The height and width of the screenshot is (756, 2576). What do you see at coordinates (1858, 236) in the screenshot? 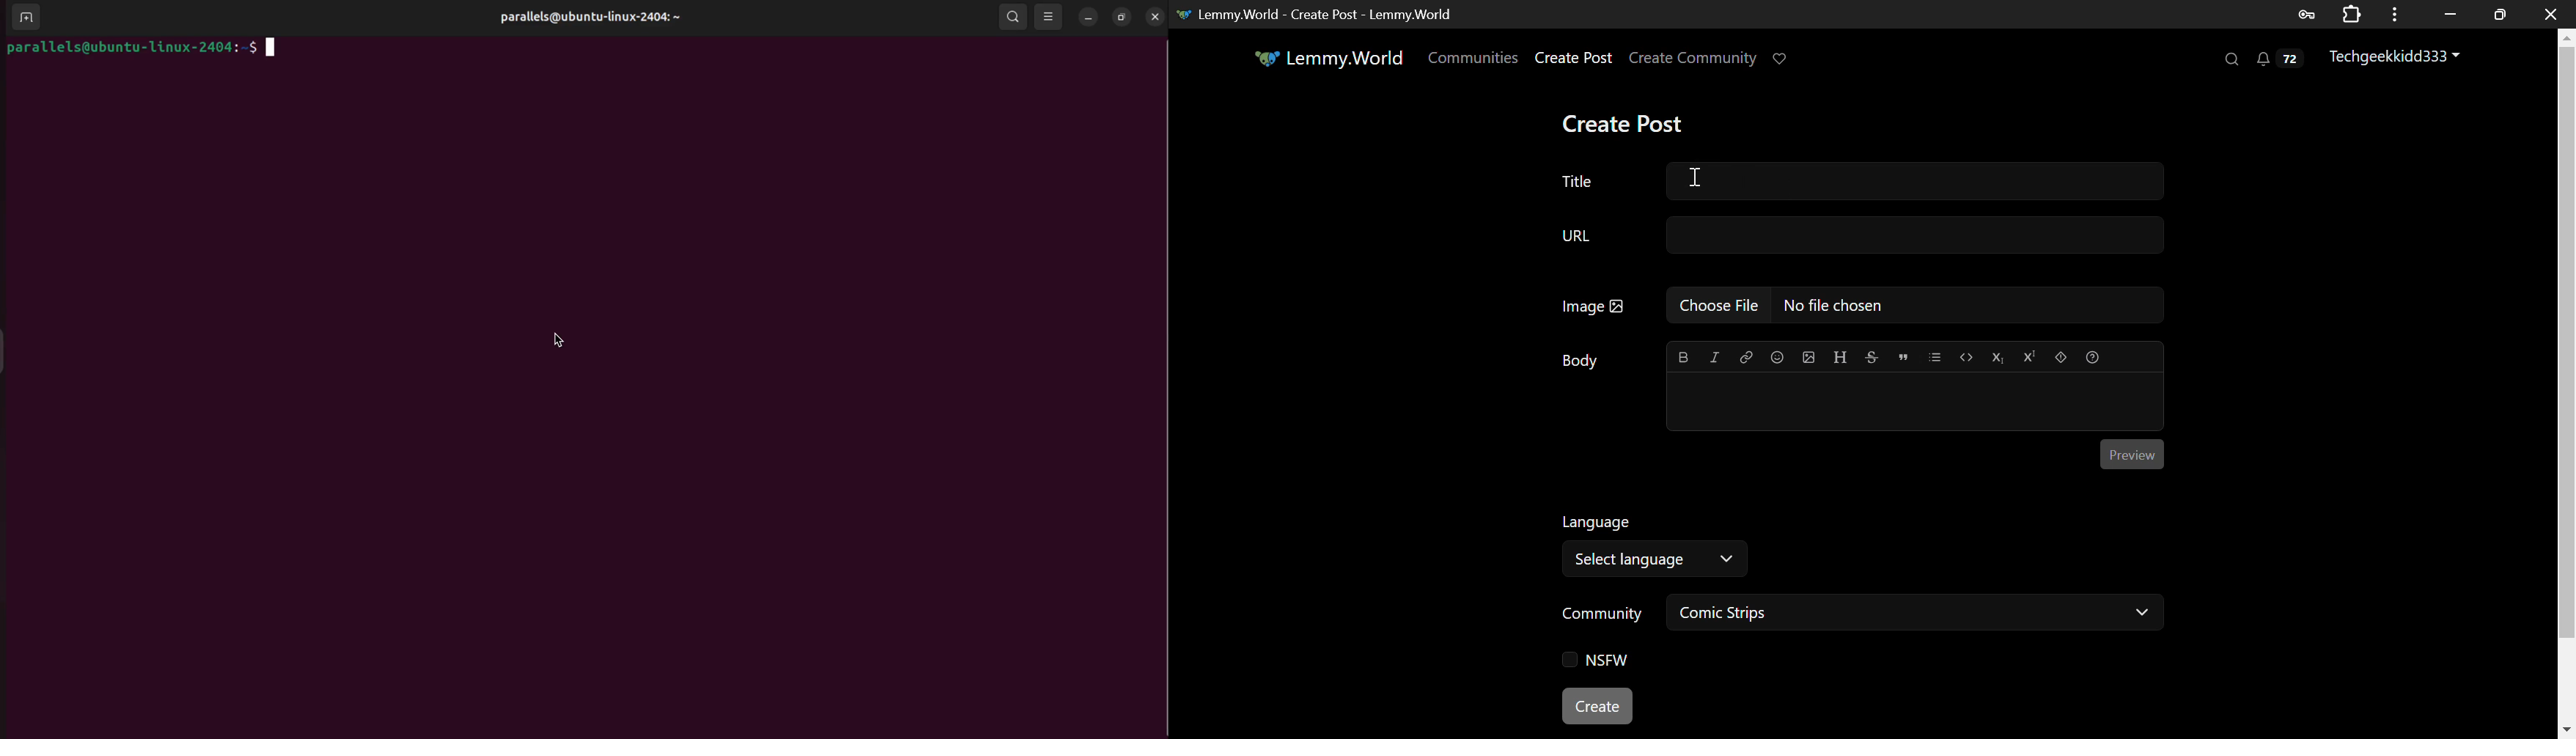
I see `URL Field` at bounding box center [1858, 236].